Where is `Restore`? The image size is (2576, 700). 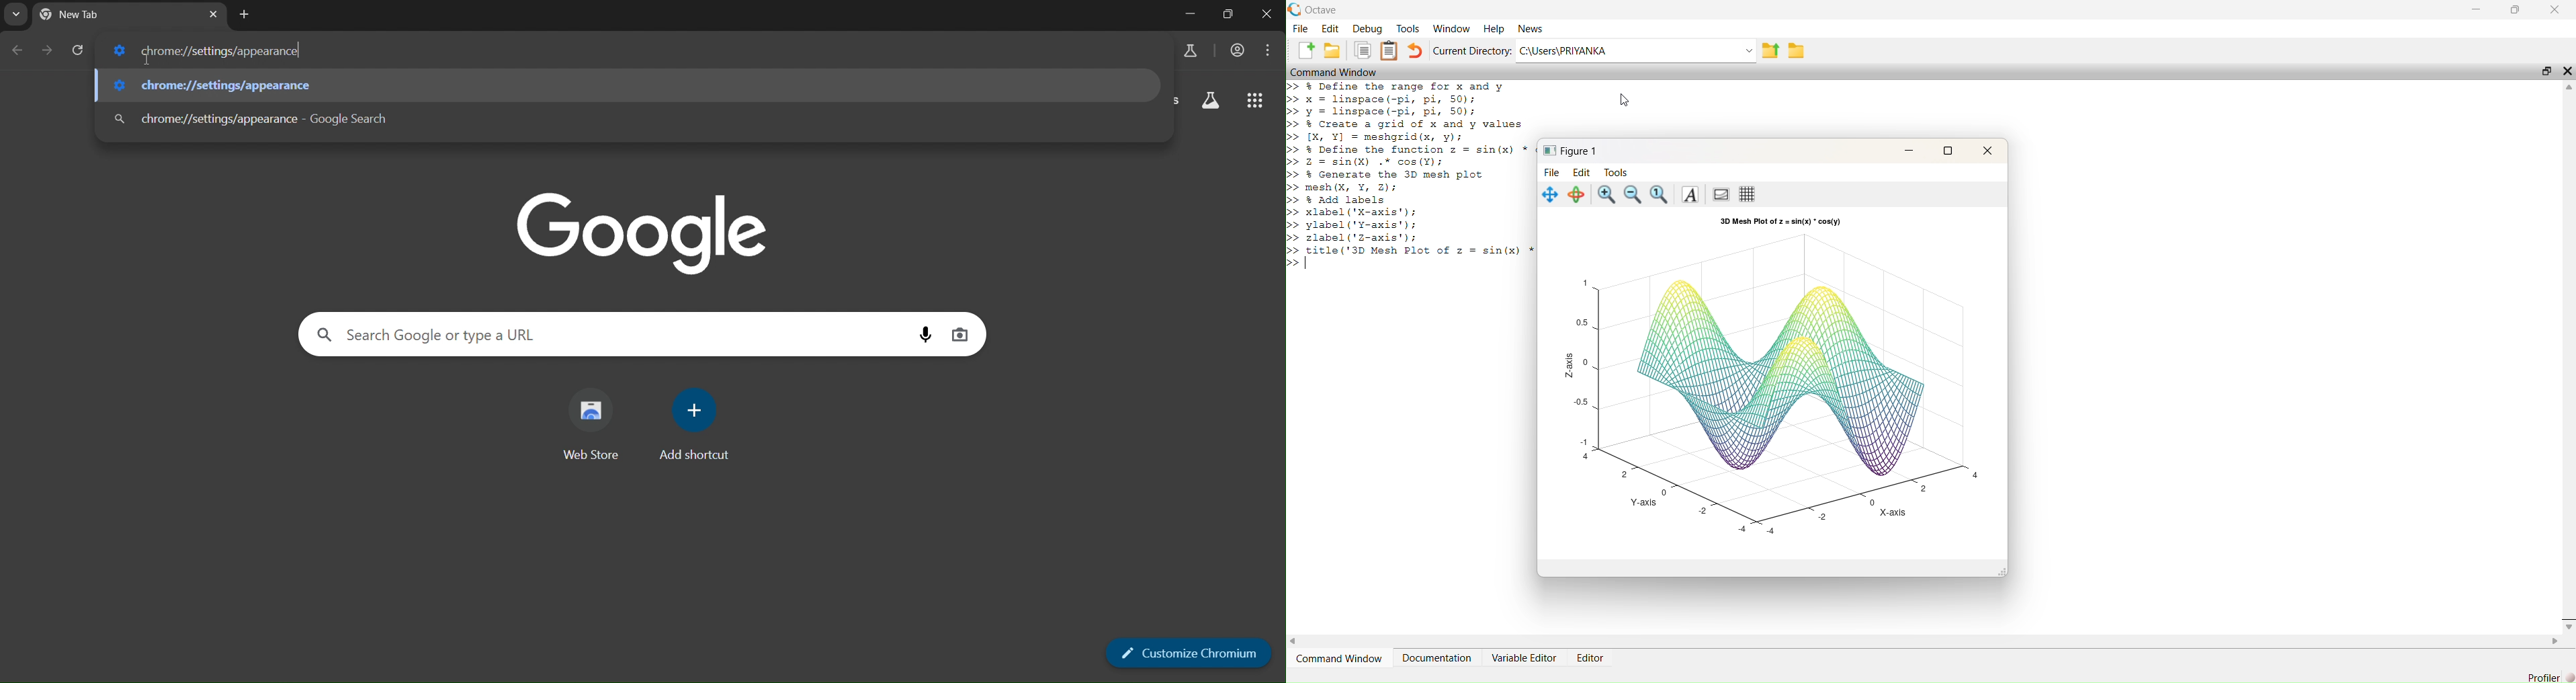
Restore is located at coordinates (2548, 71).